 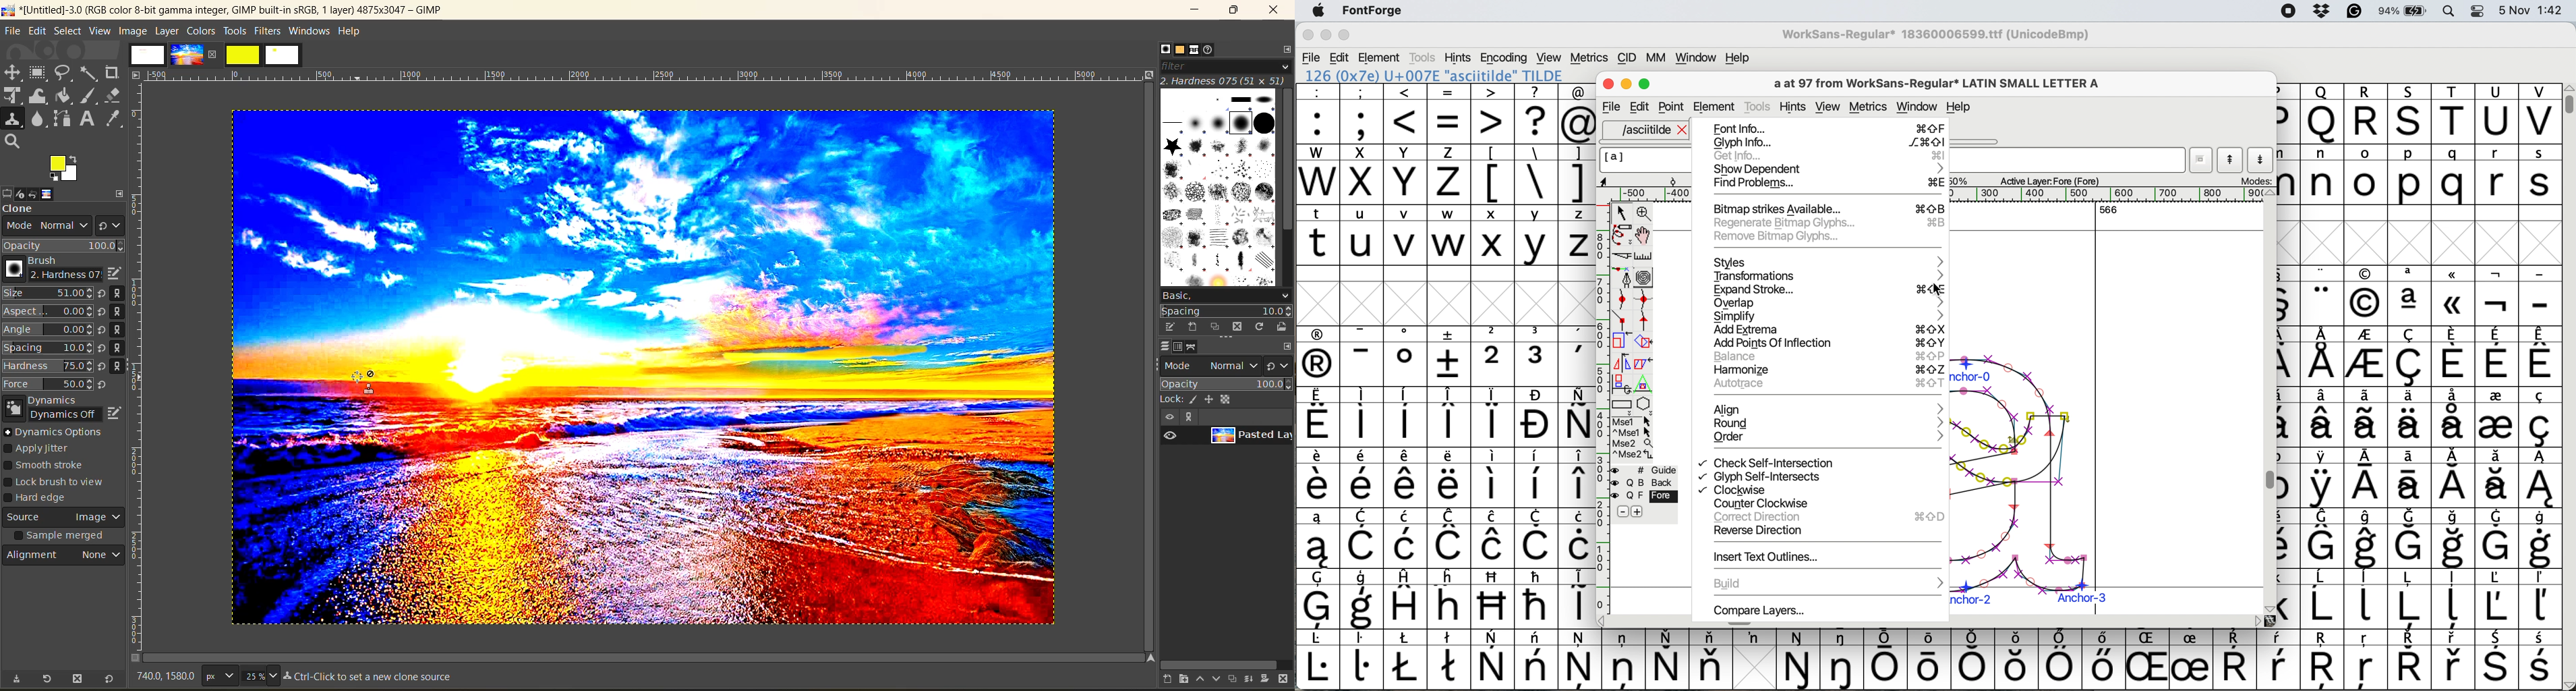 What do you see at coordinates (1325, 36) in the screenshot?
I see `minimise` at bounding box center [1325, 36].